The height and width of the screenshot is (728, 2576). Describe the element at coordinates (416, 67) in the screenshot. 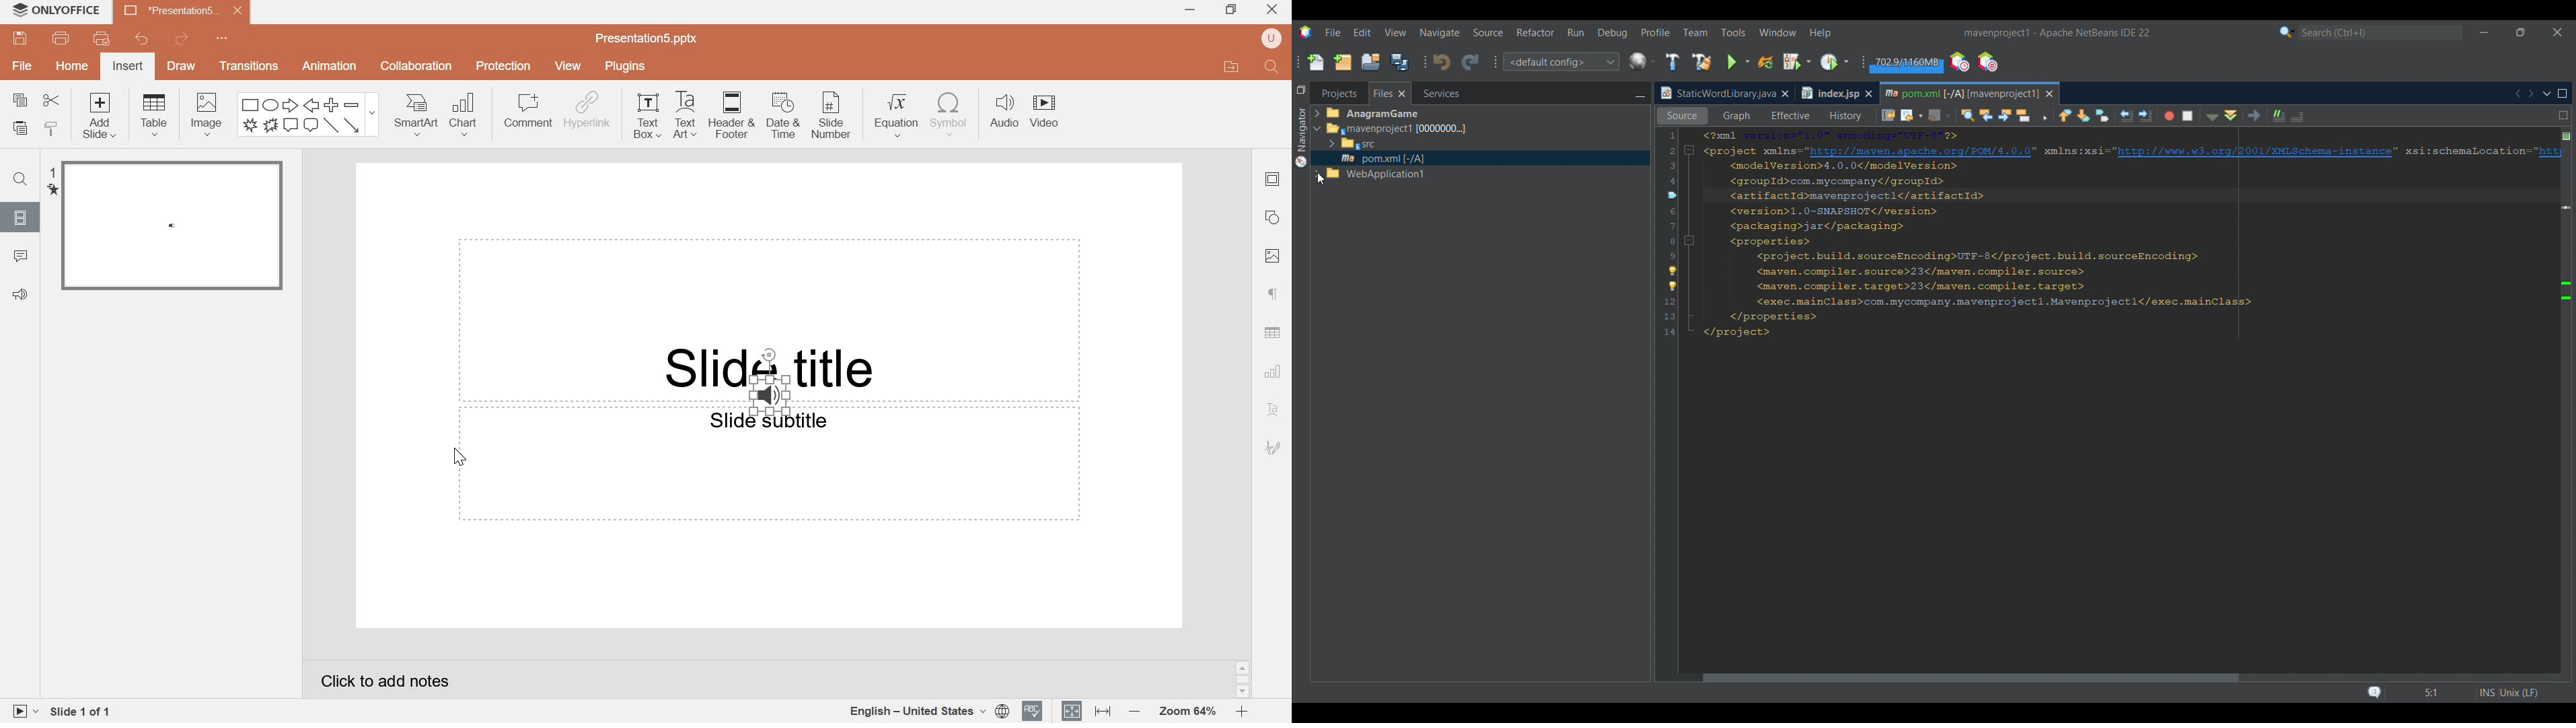

I see `collaboration` at that location.